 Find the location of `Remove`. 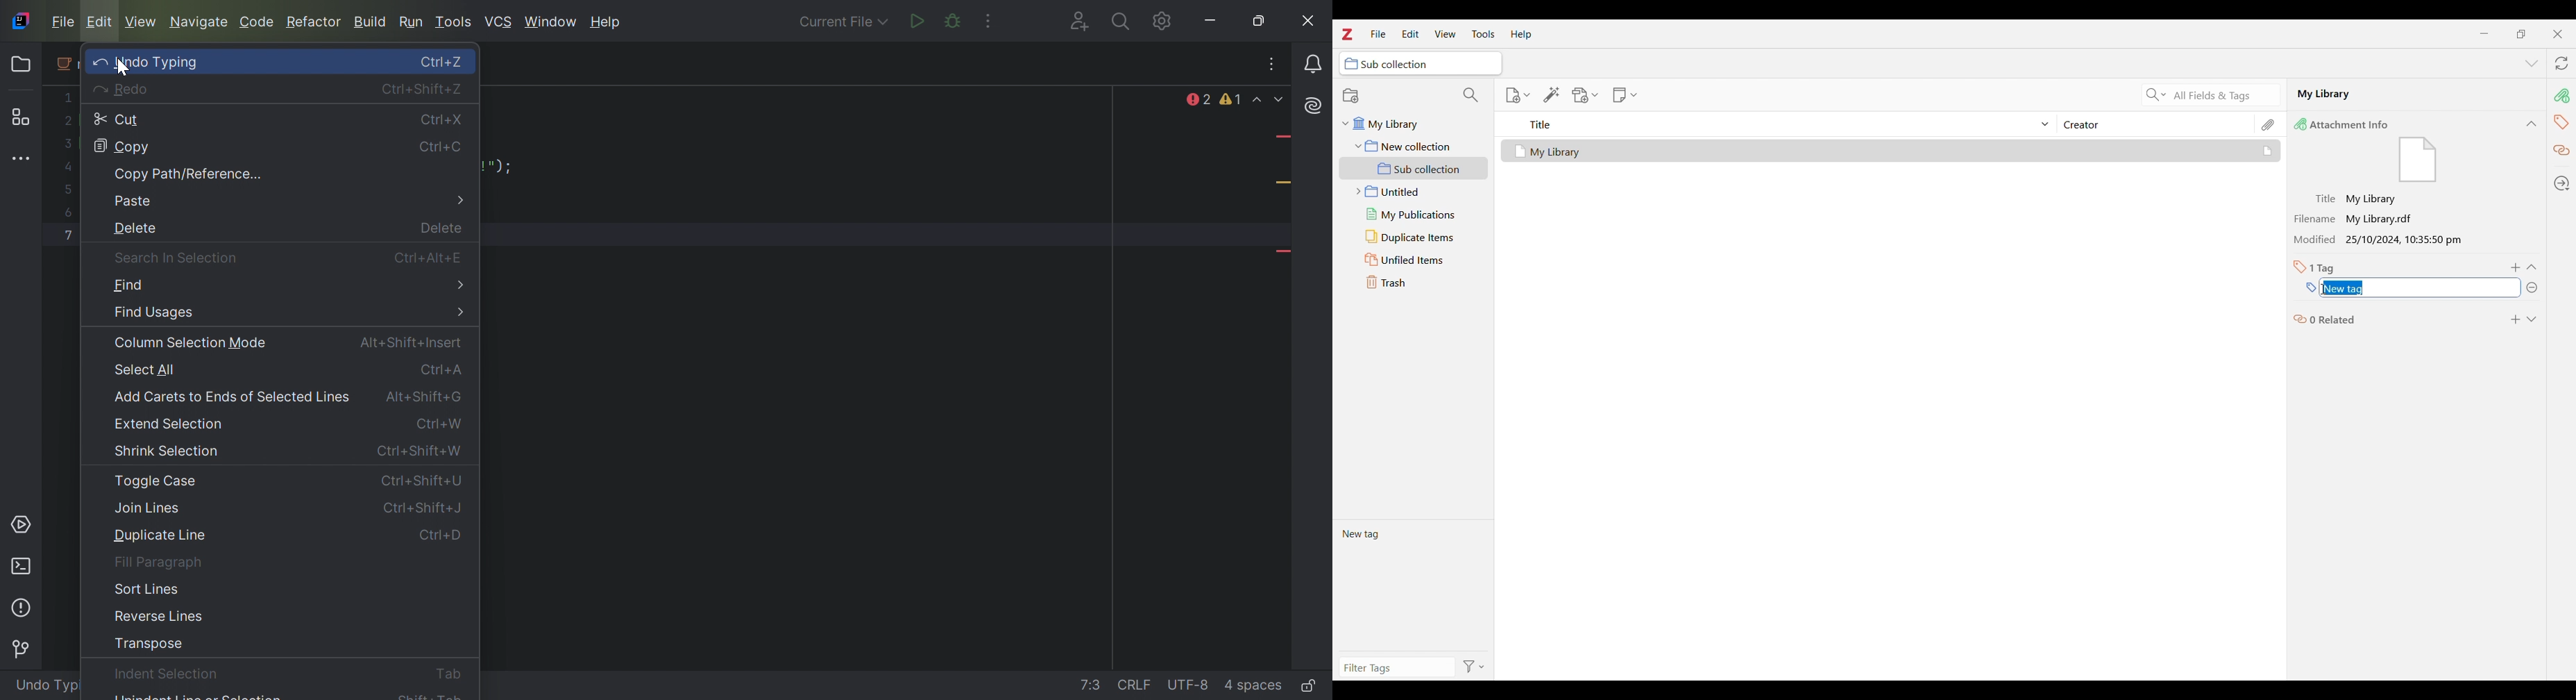

Remove is located at coordinates (2531, 288).